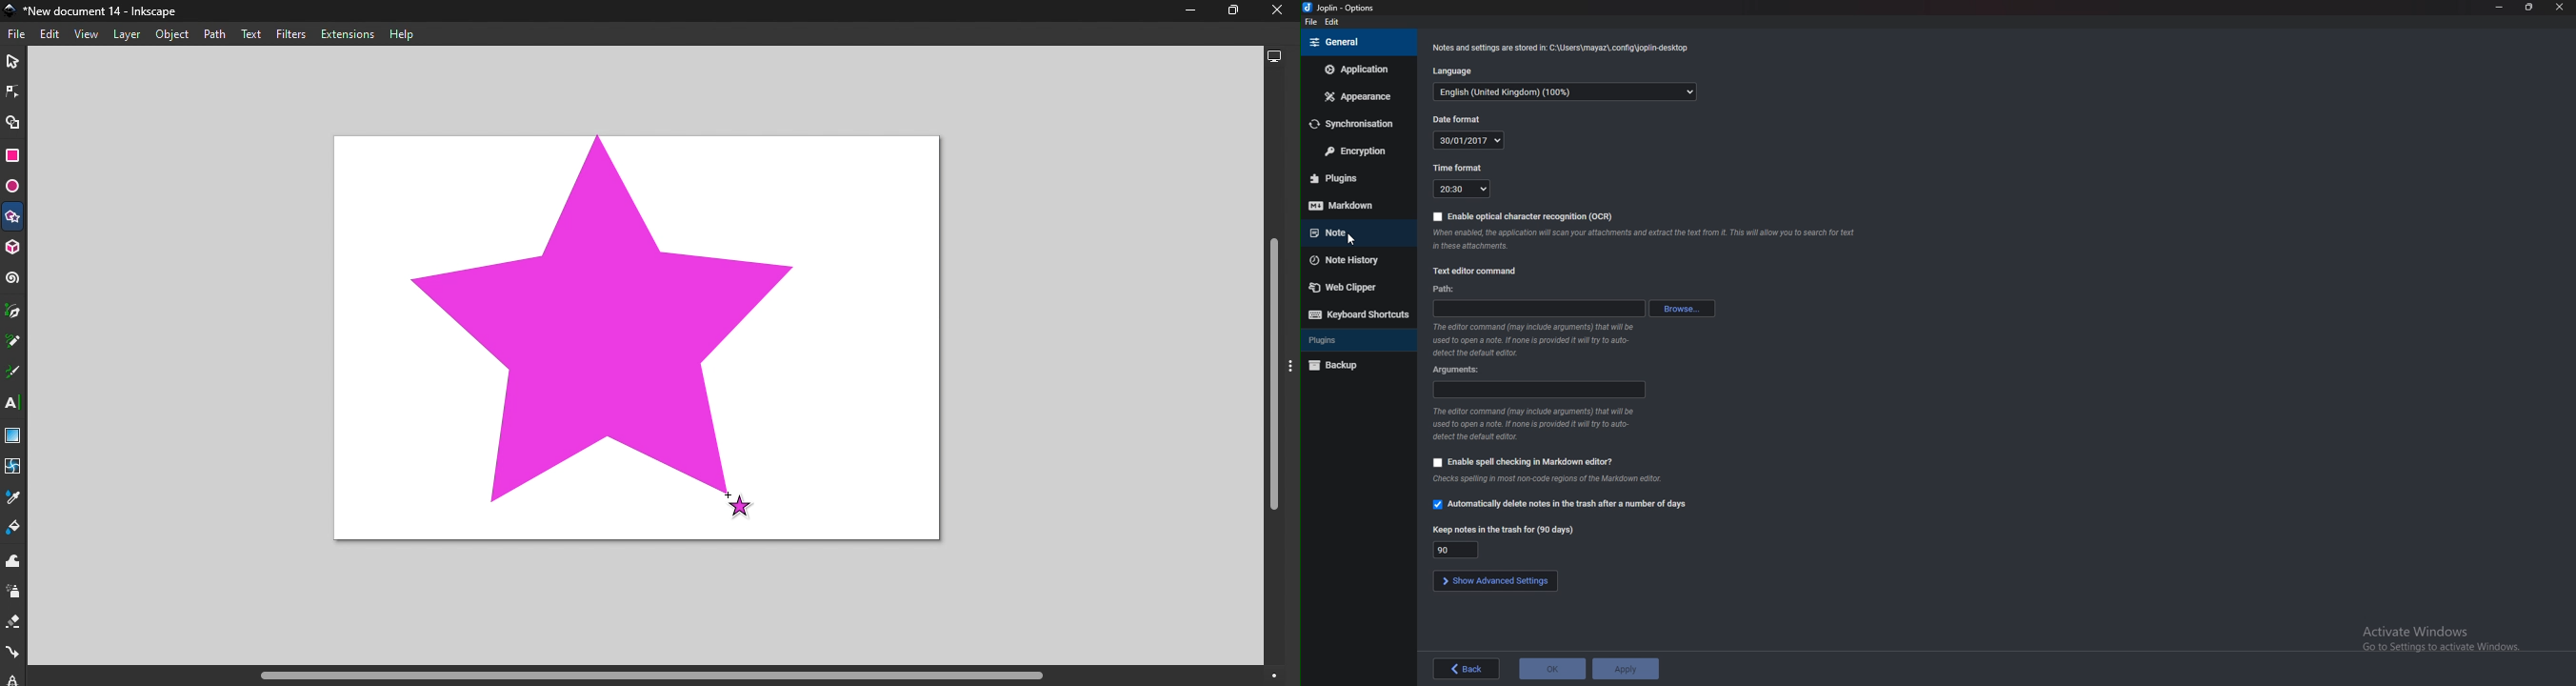 This screenshot has height=700, width=2576. What do you see at coordinates (2561, 7) in the screenshot?
I see `close` at bounding box center [2561, 7].